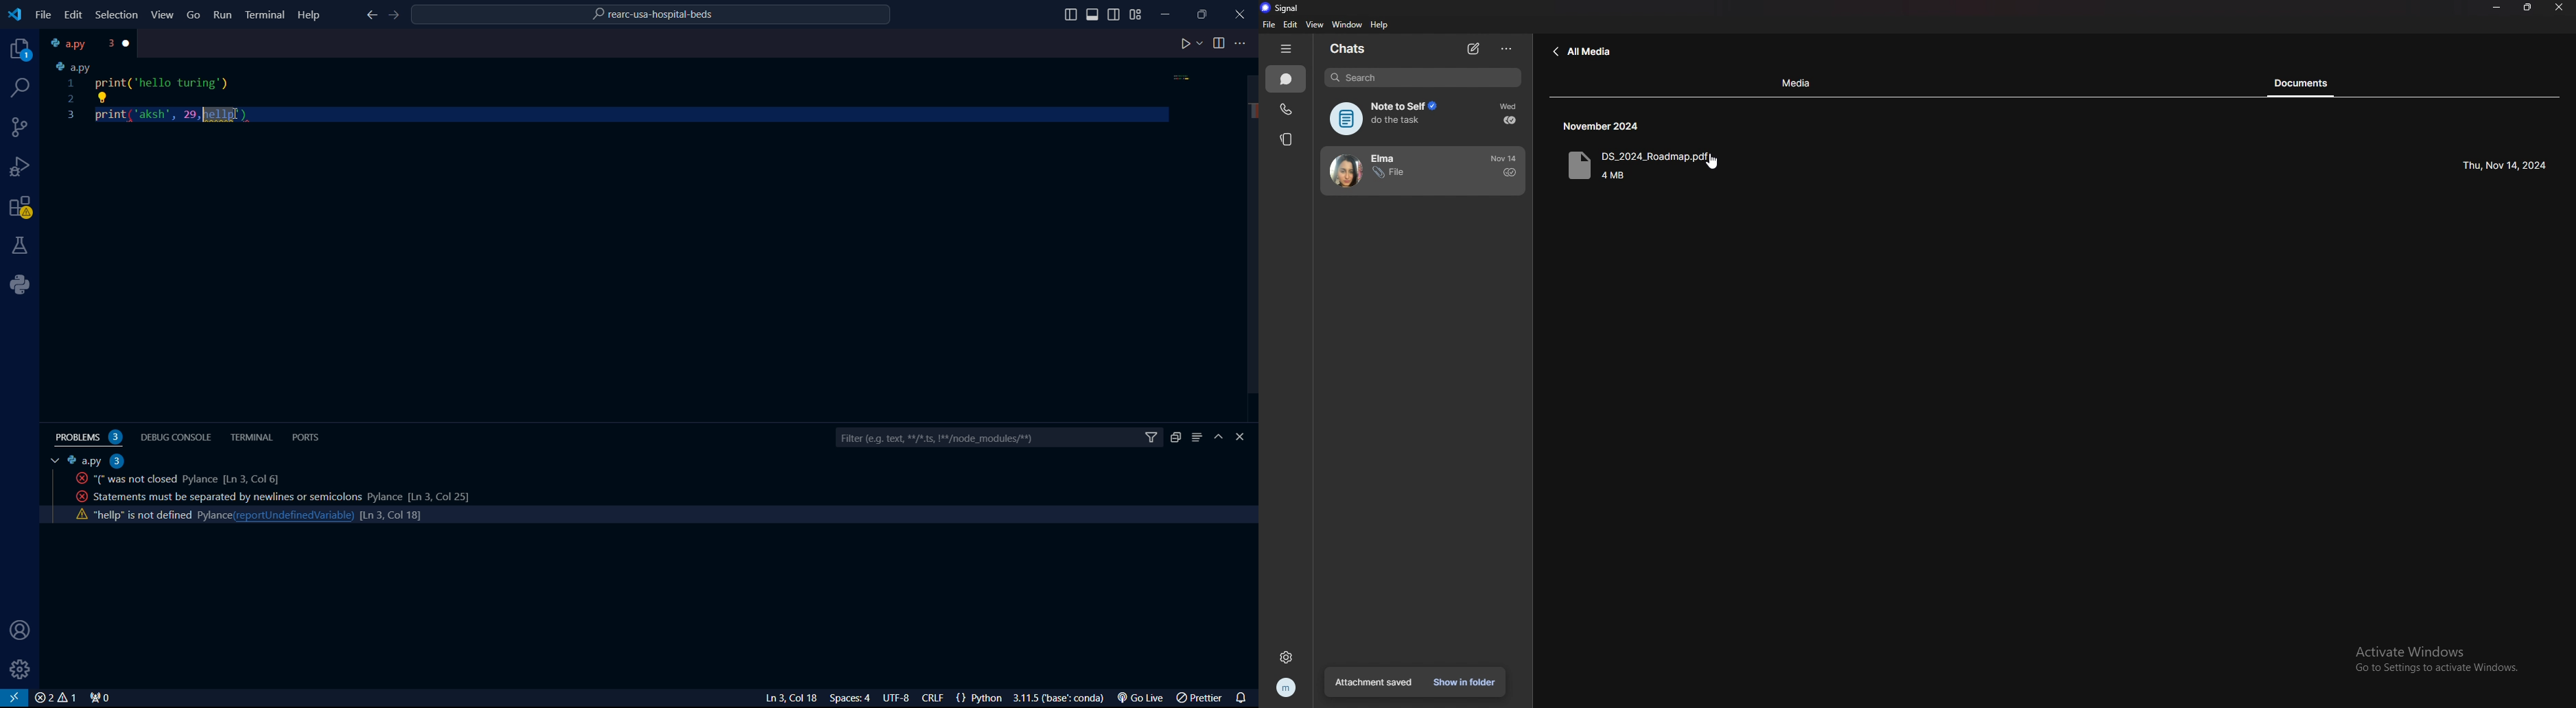 Image resolution: width=2576 pixels, height=728 pixels. I want to click on python, so click(24, 285).